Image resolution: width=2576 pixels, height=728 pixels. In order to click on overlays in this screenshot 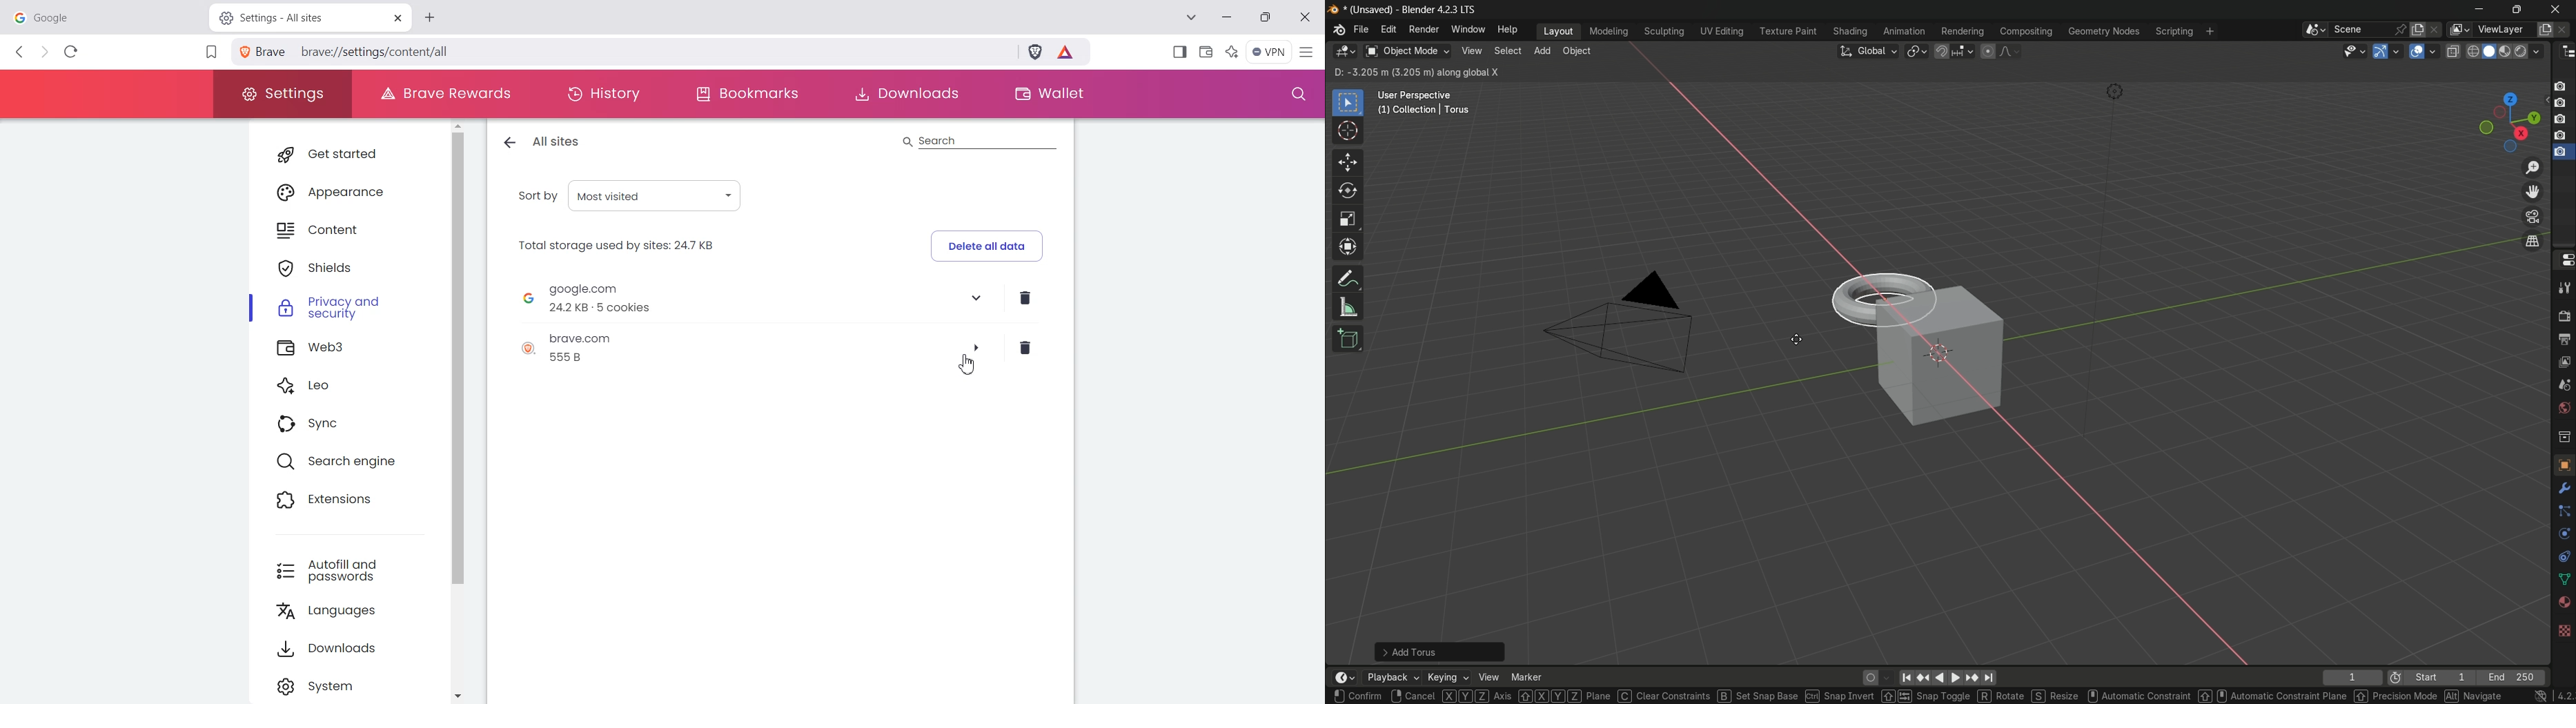, I will do `click(2432, 50)`.